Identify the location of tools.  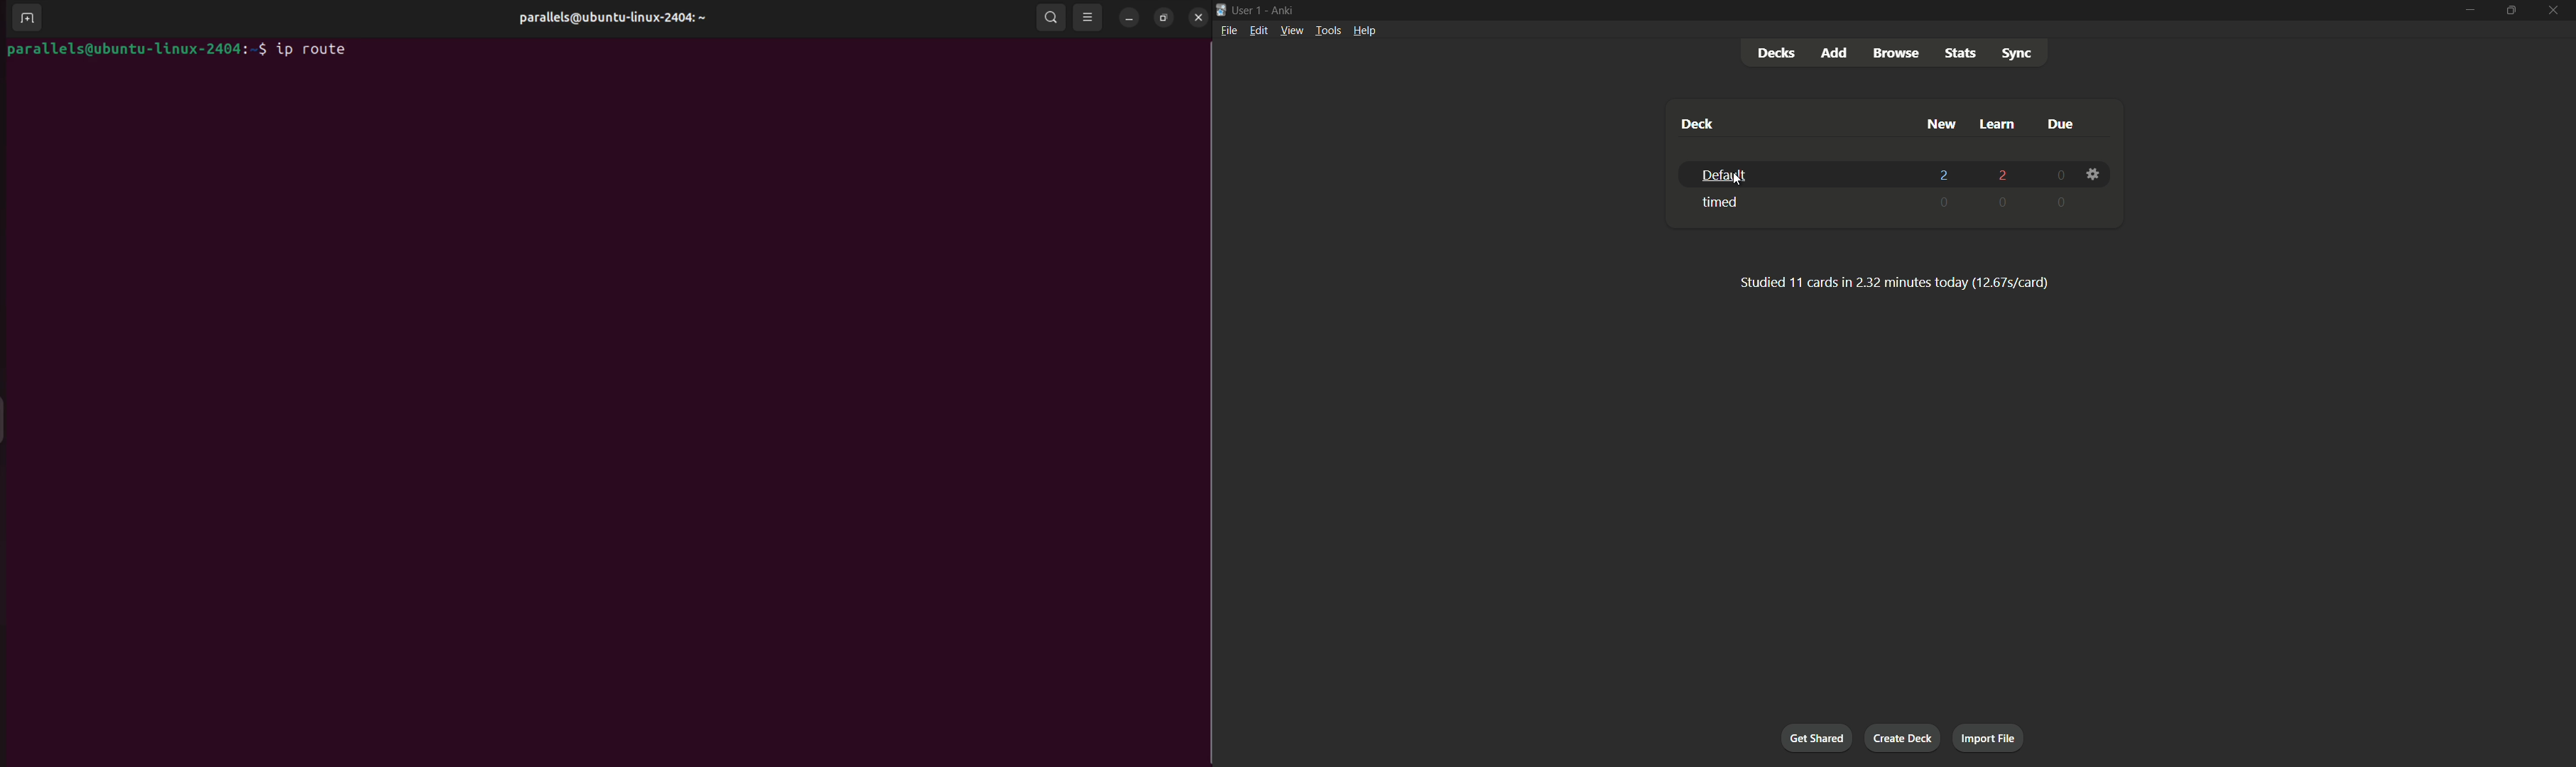
(1328, 31).